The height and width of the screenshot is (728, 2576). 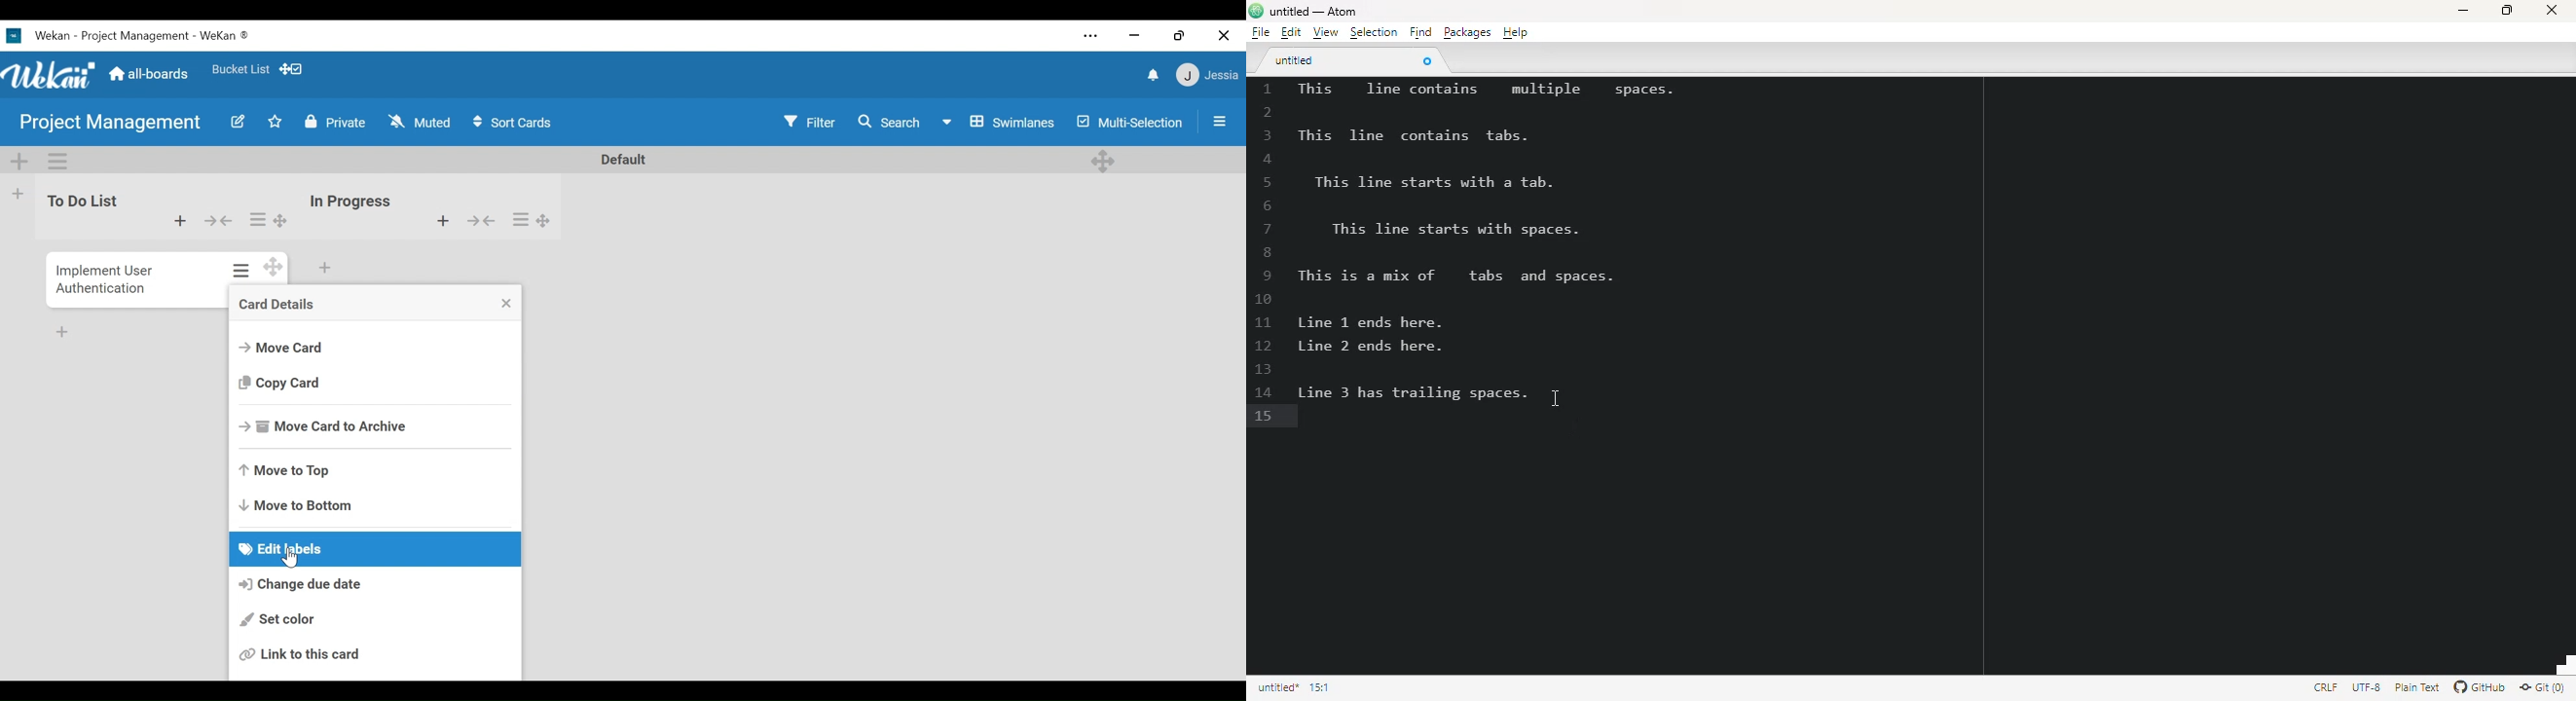 What do you see at coordinates (12, 36) in the screenshot?
I see `wekan logo` at bounding box center [12, 36].